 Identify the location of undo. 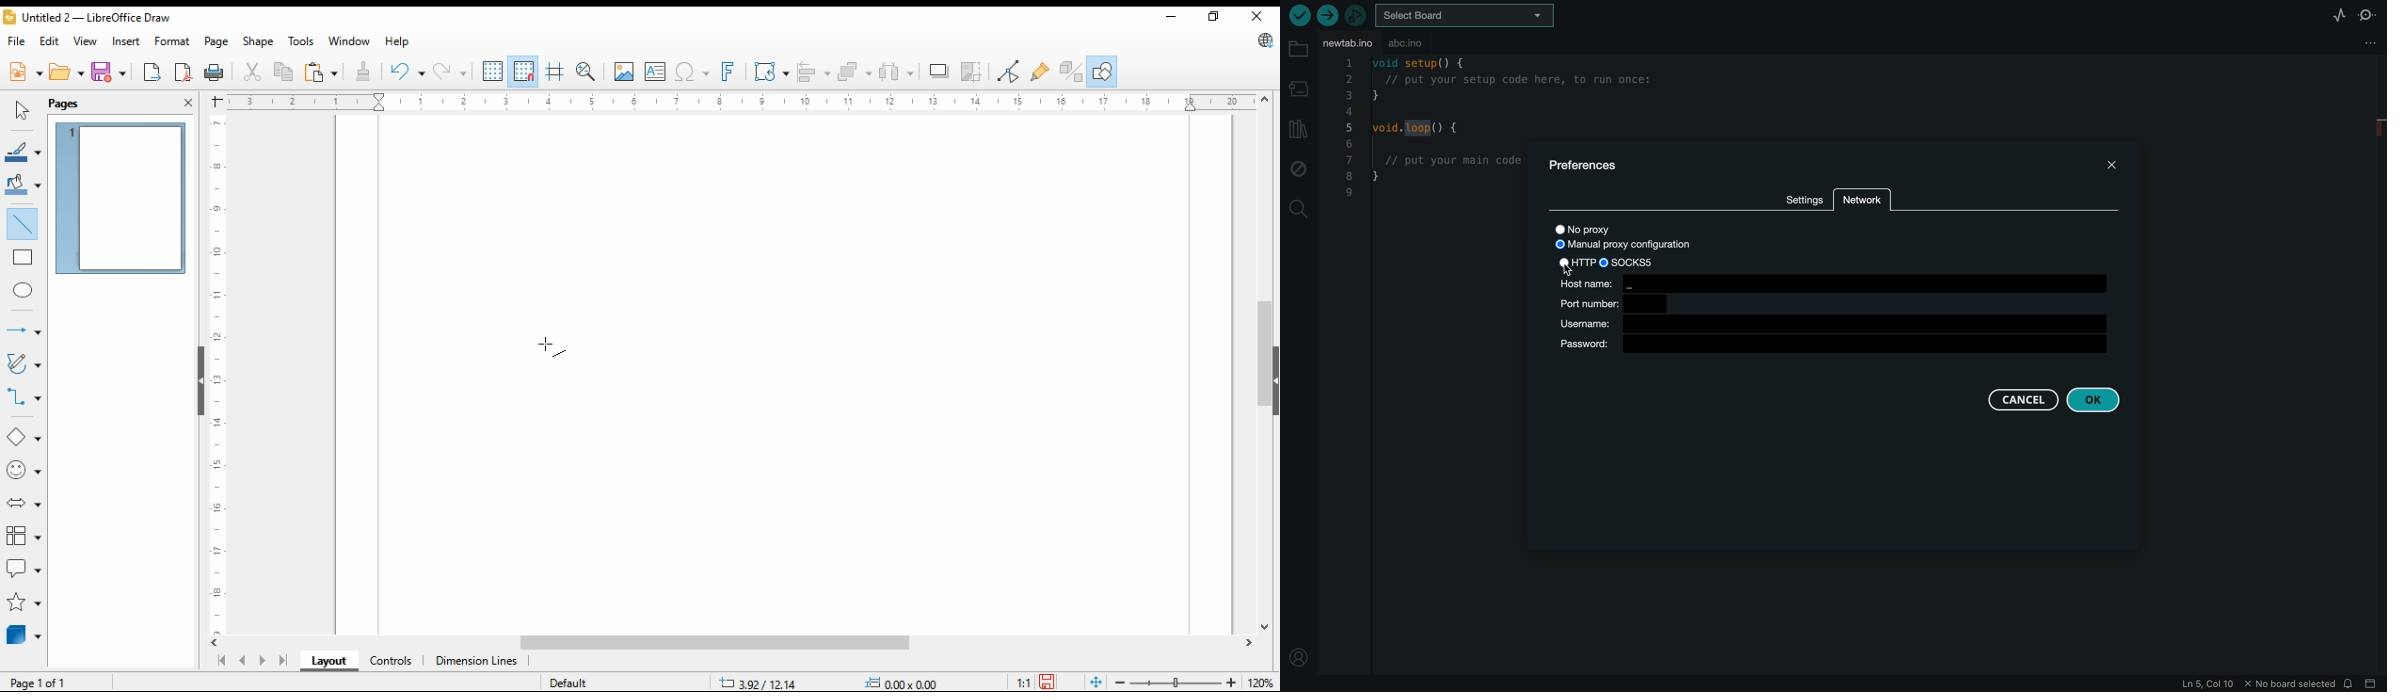
(408, 70).